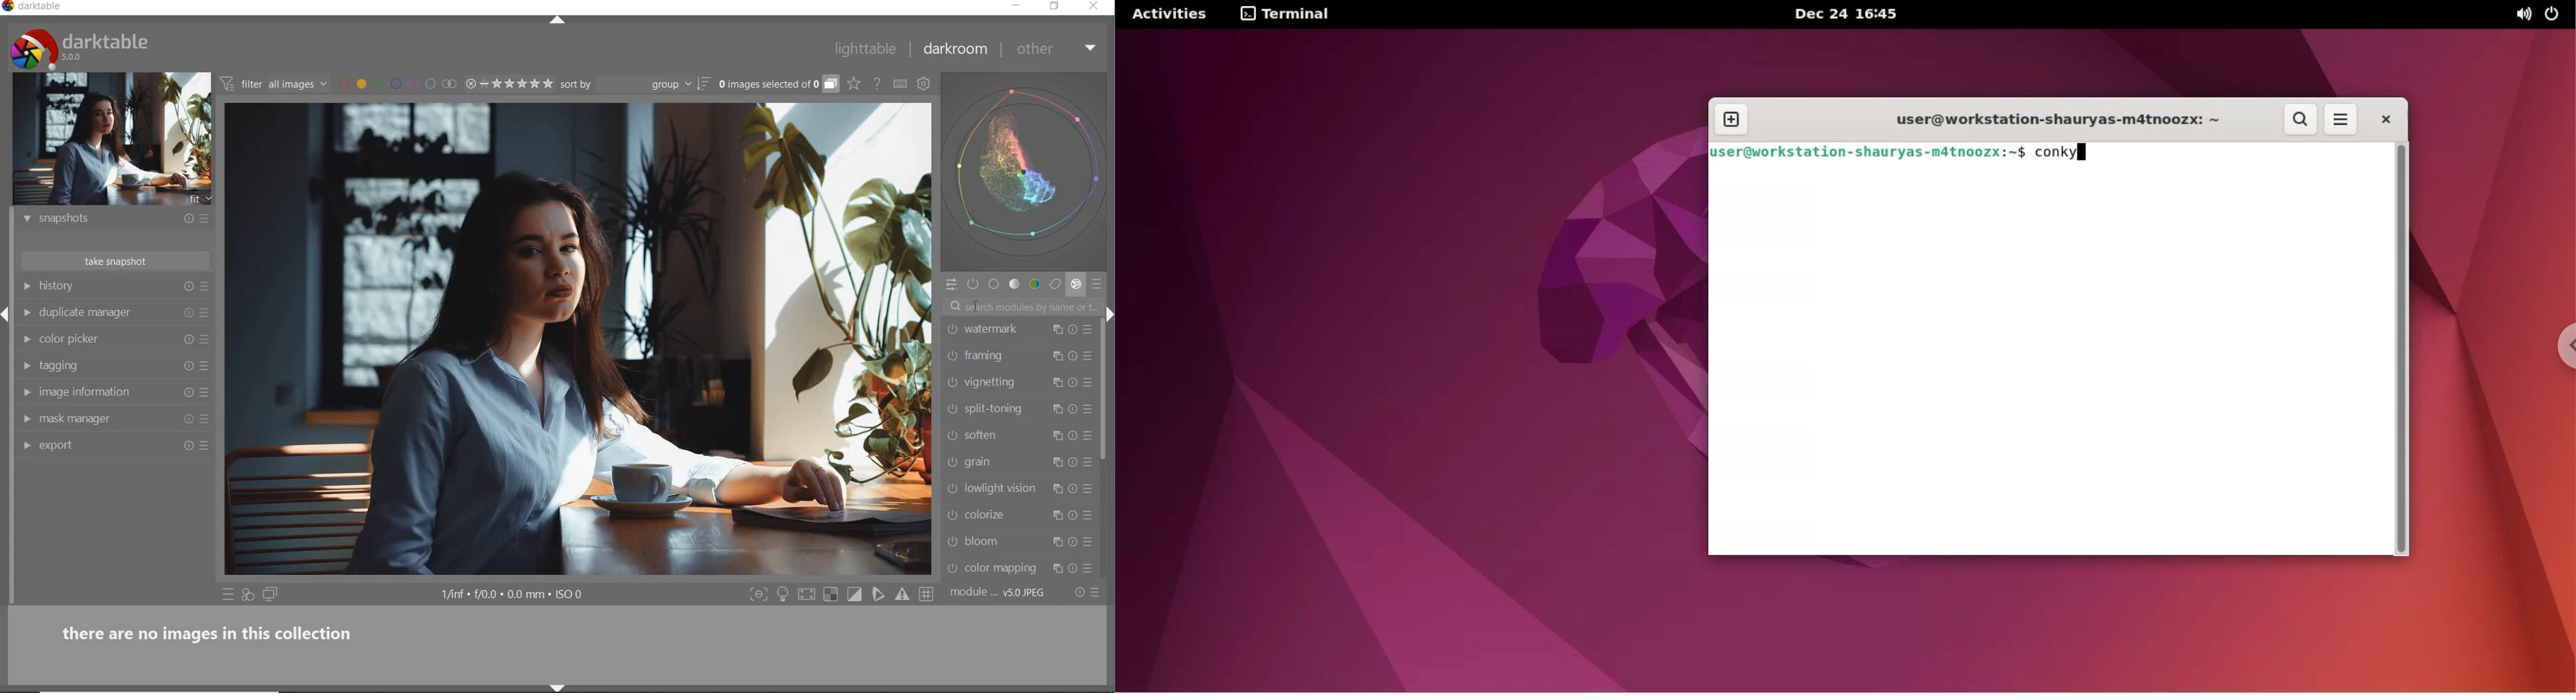 The image size is (2576, 700). What do you see at coordinates (205, 393) in the screenshot?
I see `preset and preferences` at bounding box center [205, 393].